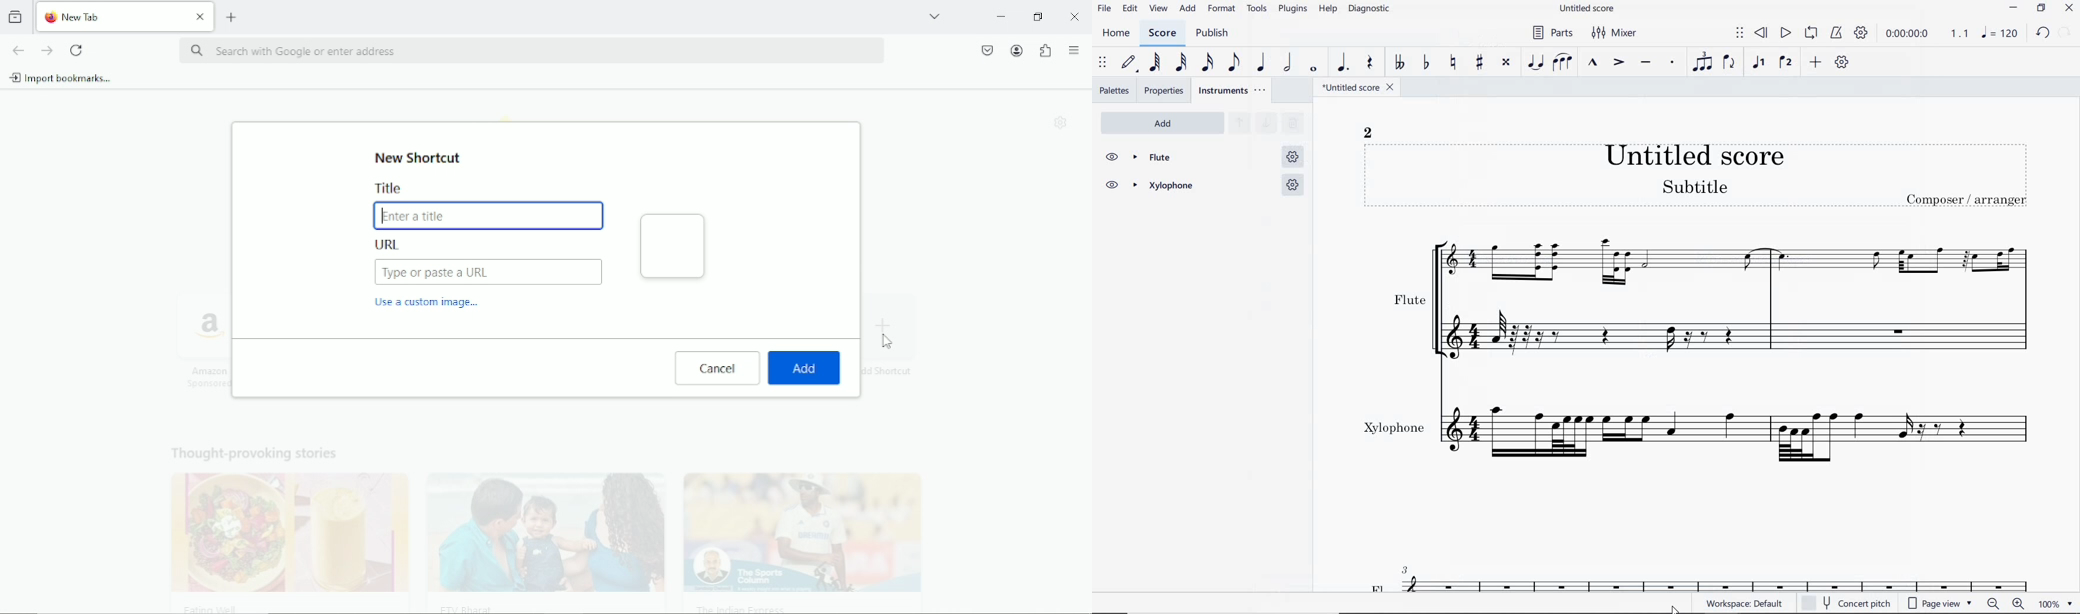 The height and width of the screenshot is (616, 2100). I want to click on Thought provoking stories, so click(534, 523).